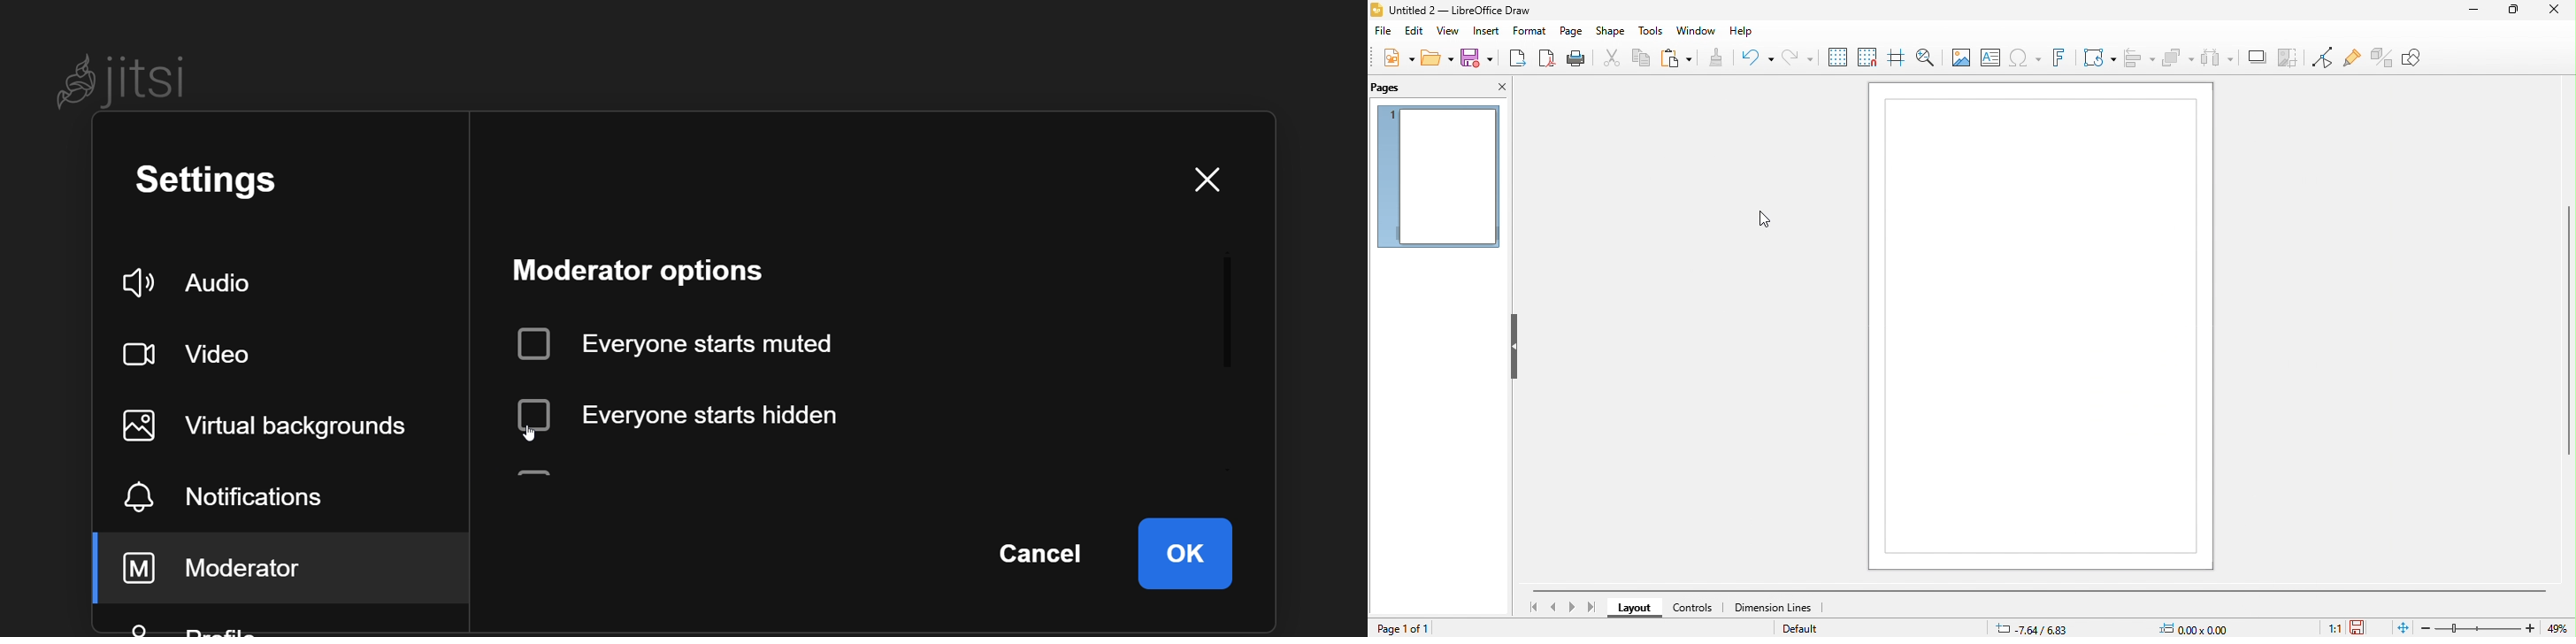 This screenshot has height=644, width=2576. Describe the element at coordinates (1530, 605) in the screenshot. I see `first page` at that location.